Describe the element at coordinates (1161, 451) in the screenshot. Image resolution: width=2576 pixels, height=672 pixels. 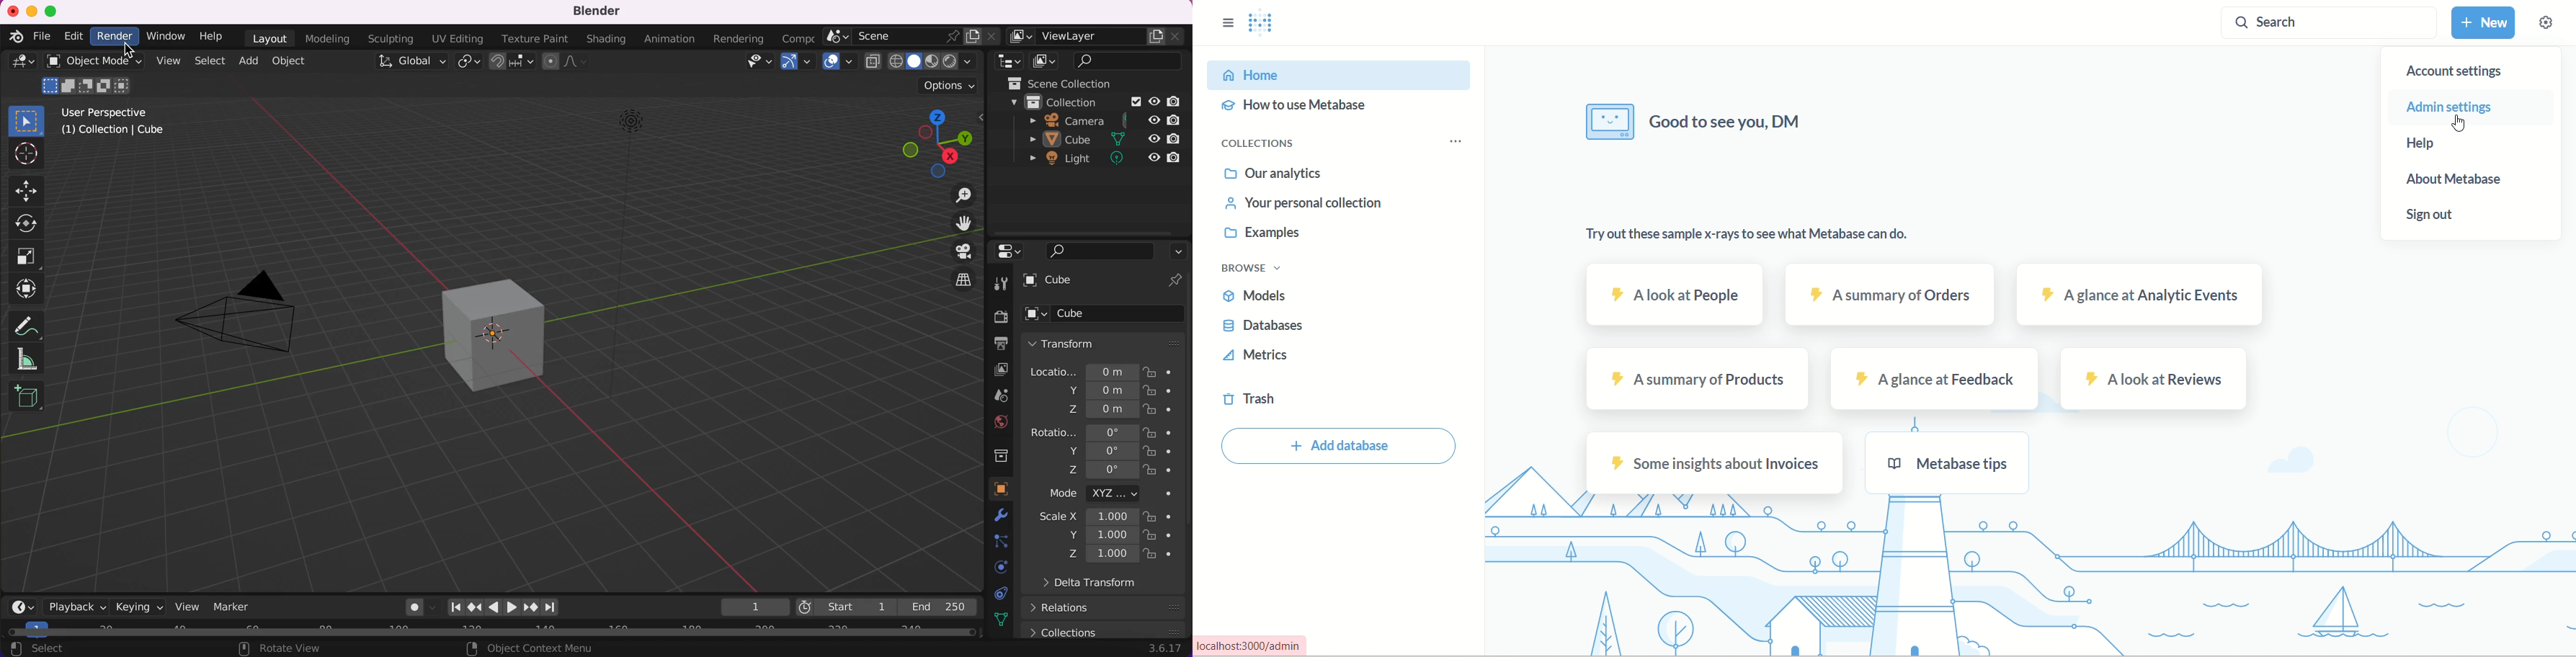
I see `lock` at that location.